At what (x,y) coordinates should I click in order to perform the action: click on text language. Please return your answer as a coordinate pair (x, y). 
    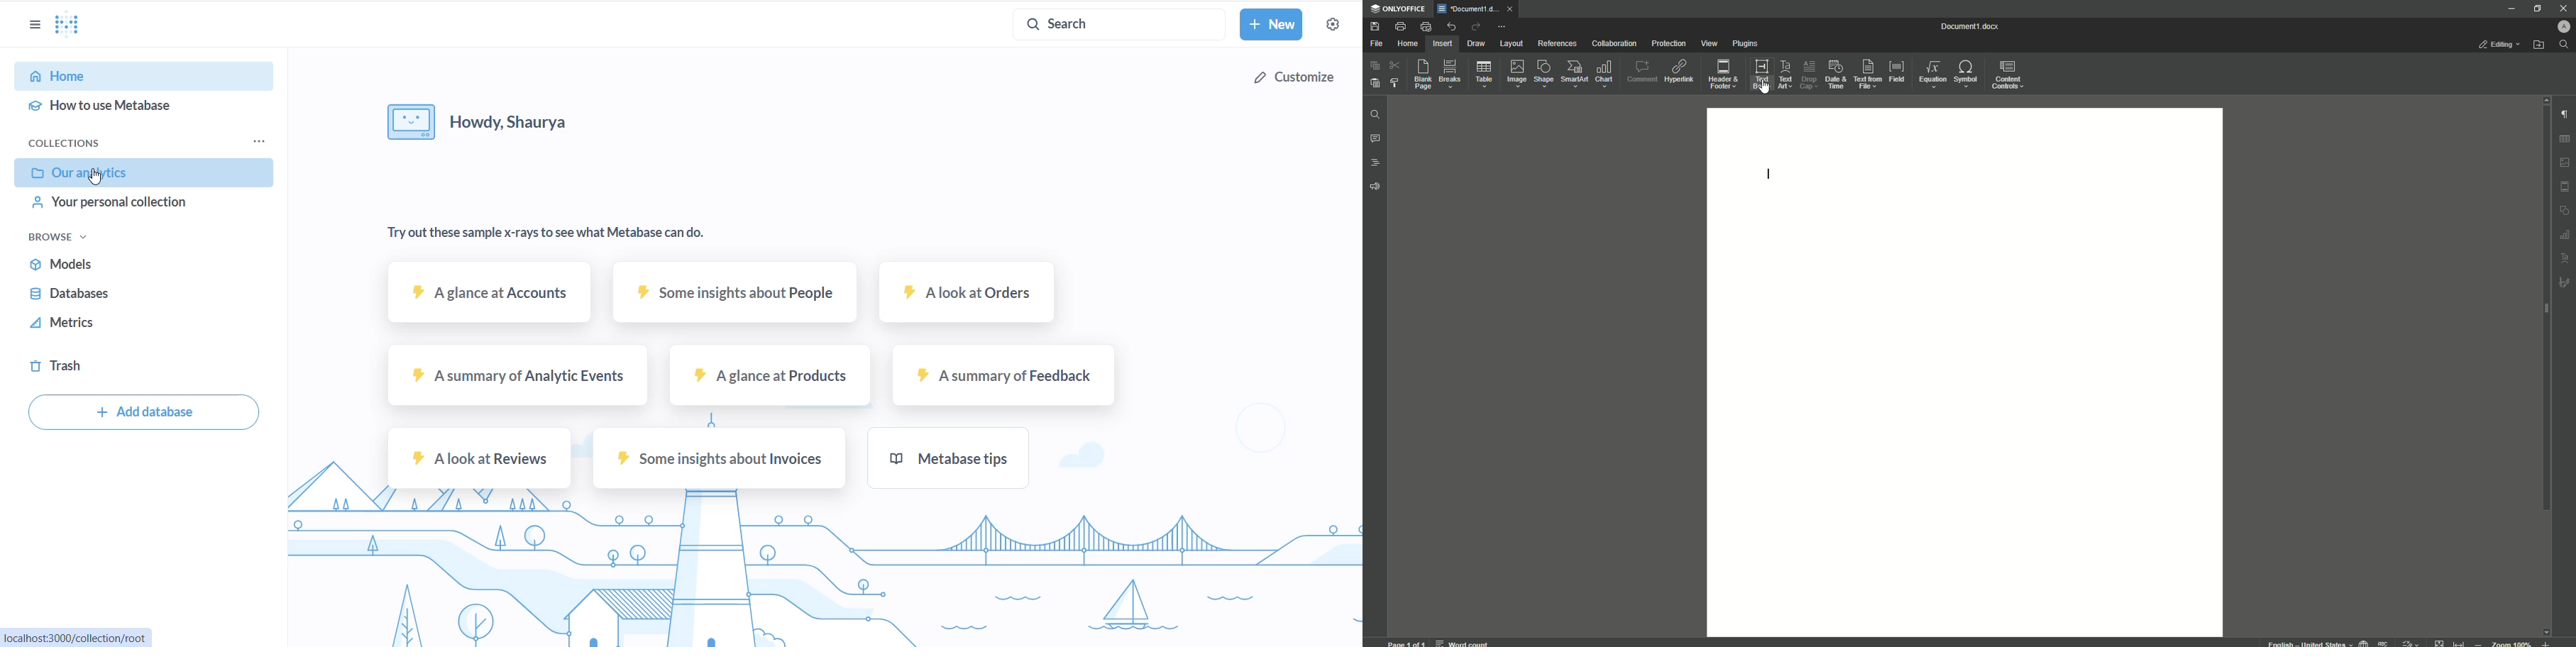
    Looking at the image, I should click on (2304, 643).